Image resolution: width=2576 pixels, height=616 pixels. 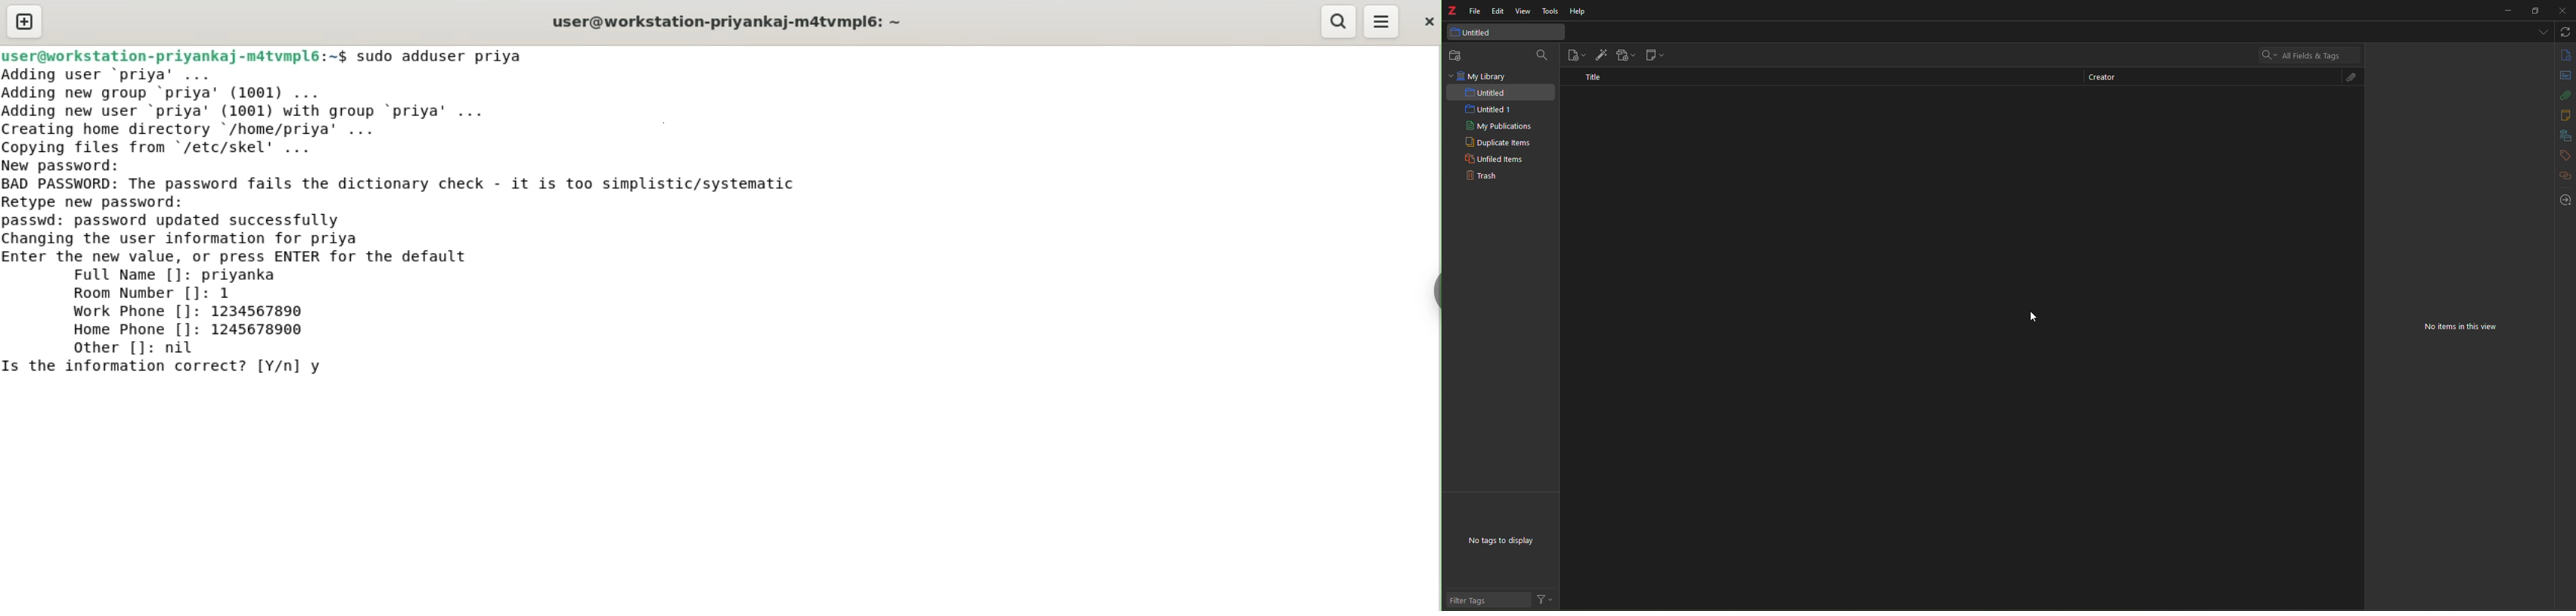 I want to click on new item, so click(x=1577, y=55).